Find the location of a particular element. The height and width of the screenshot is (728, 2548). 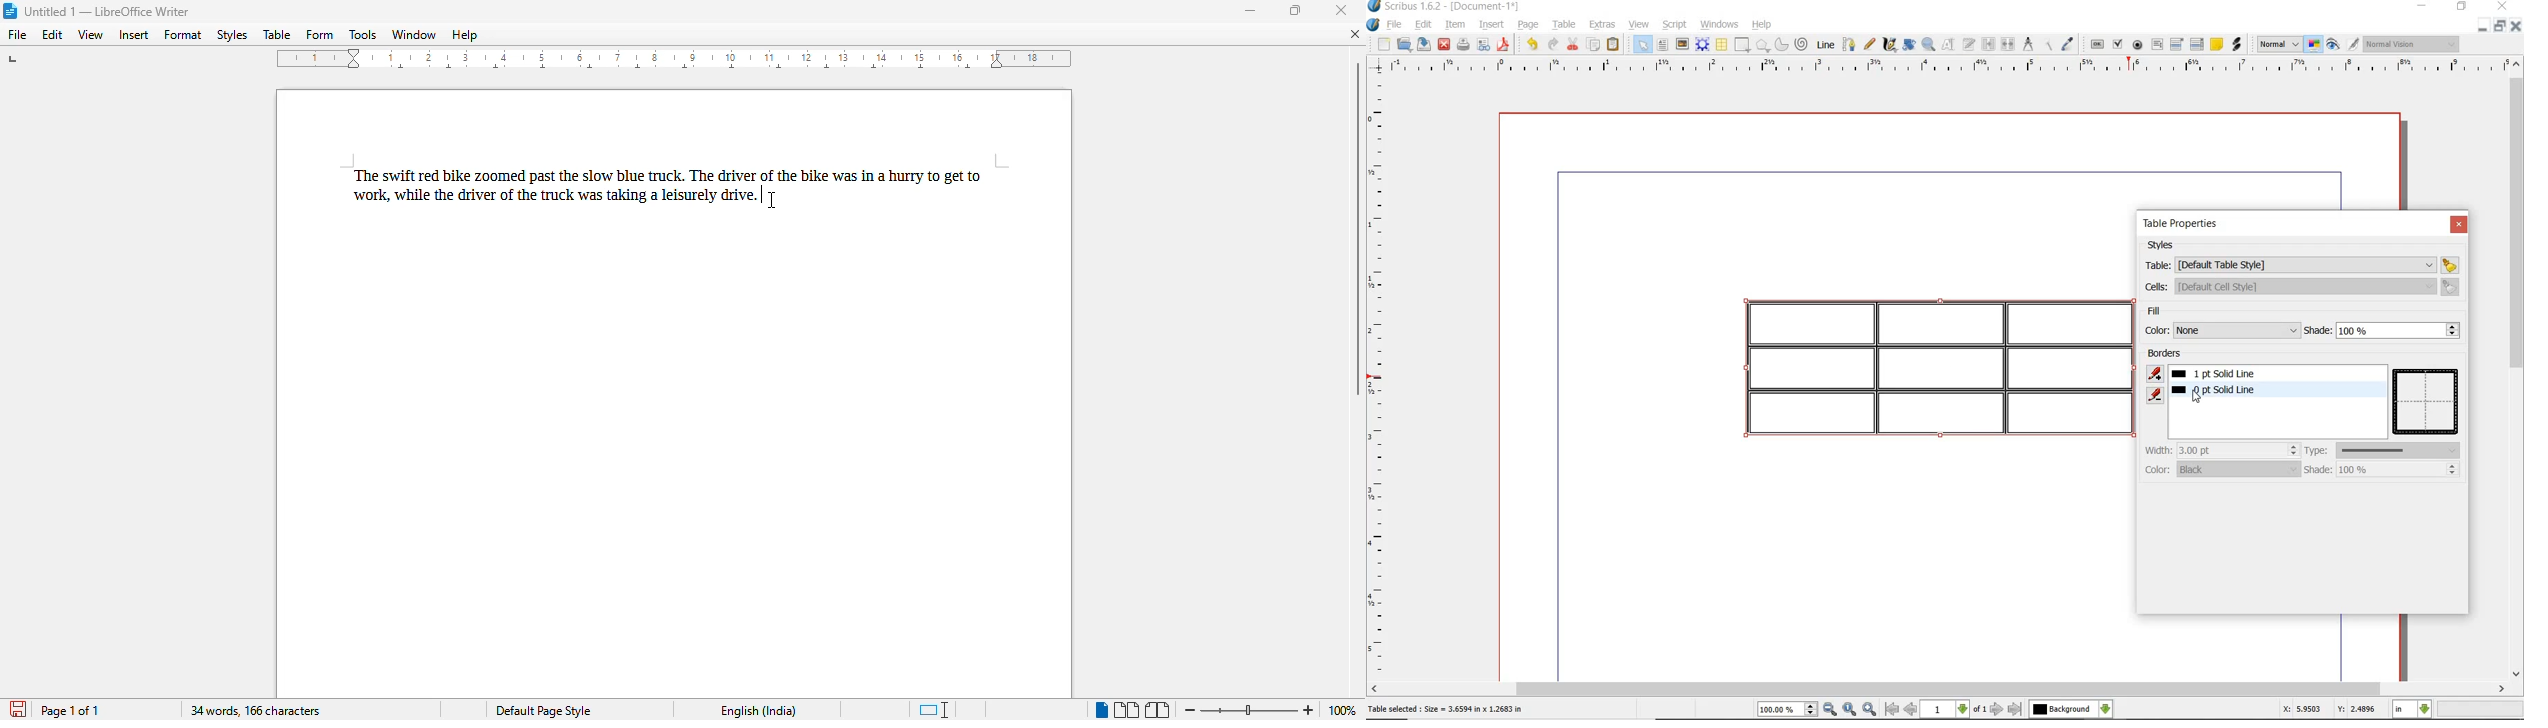

shape is located at coordinates (1741, 46).